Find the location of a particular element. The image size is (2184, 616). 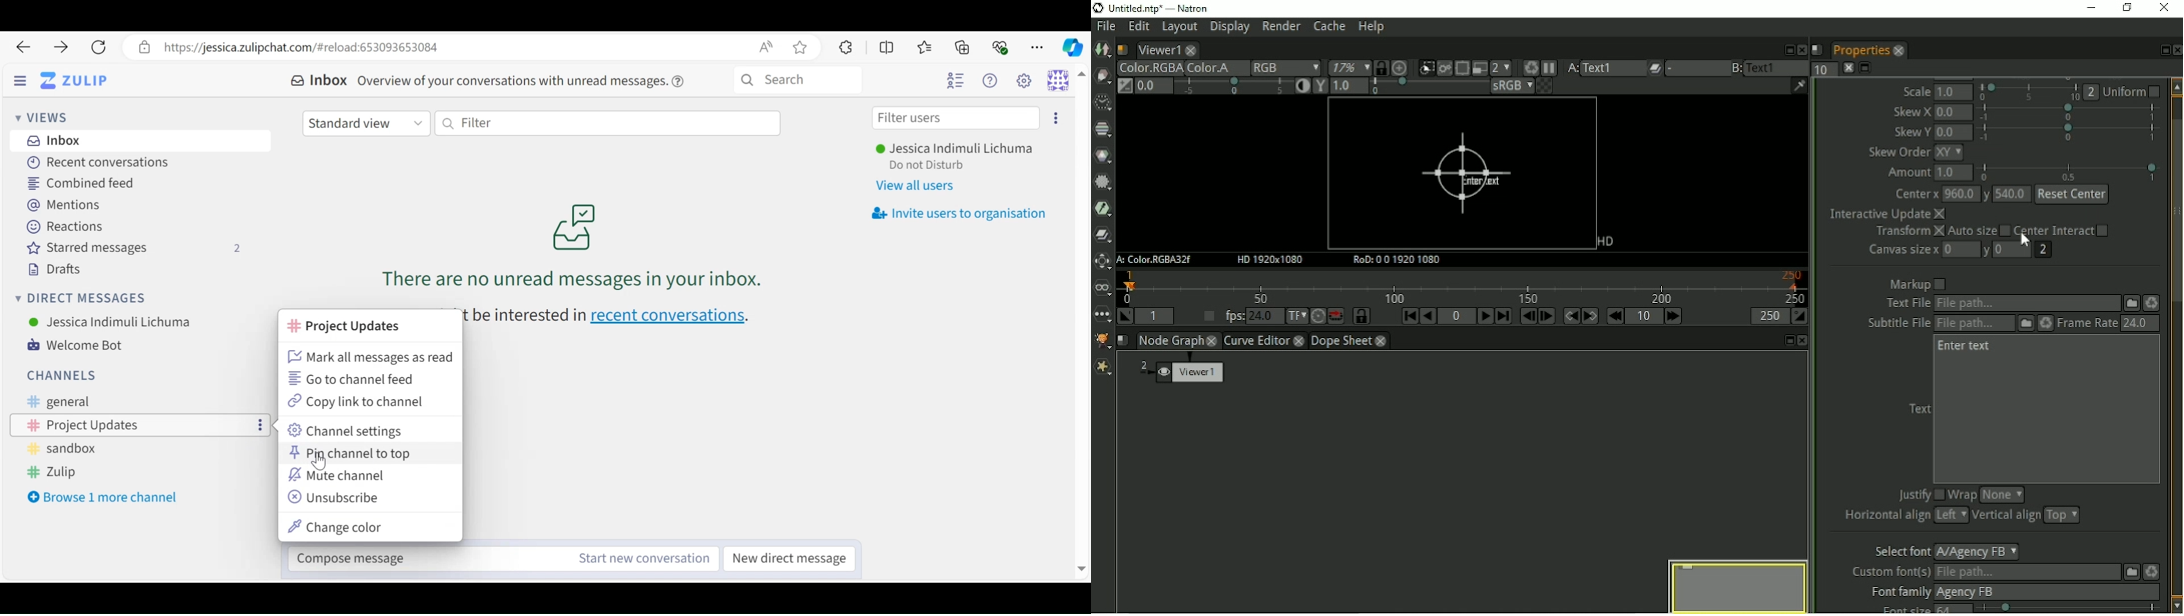

Channel setttings is located at coordinates (349, 430).